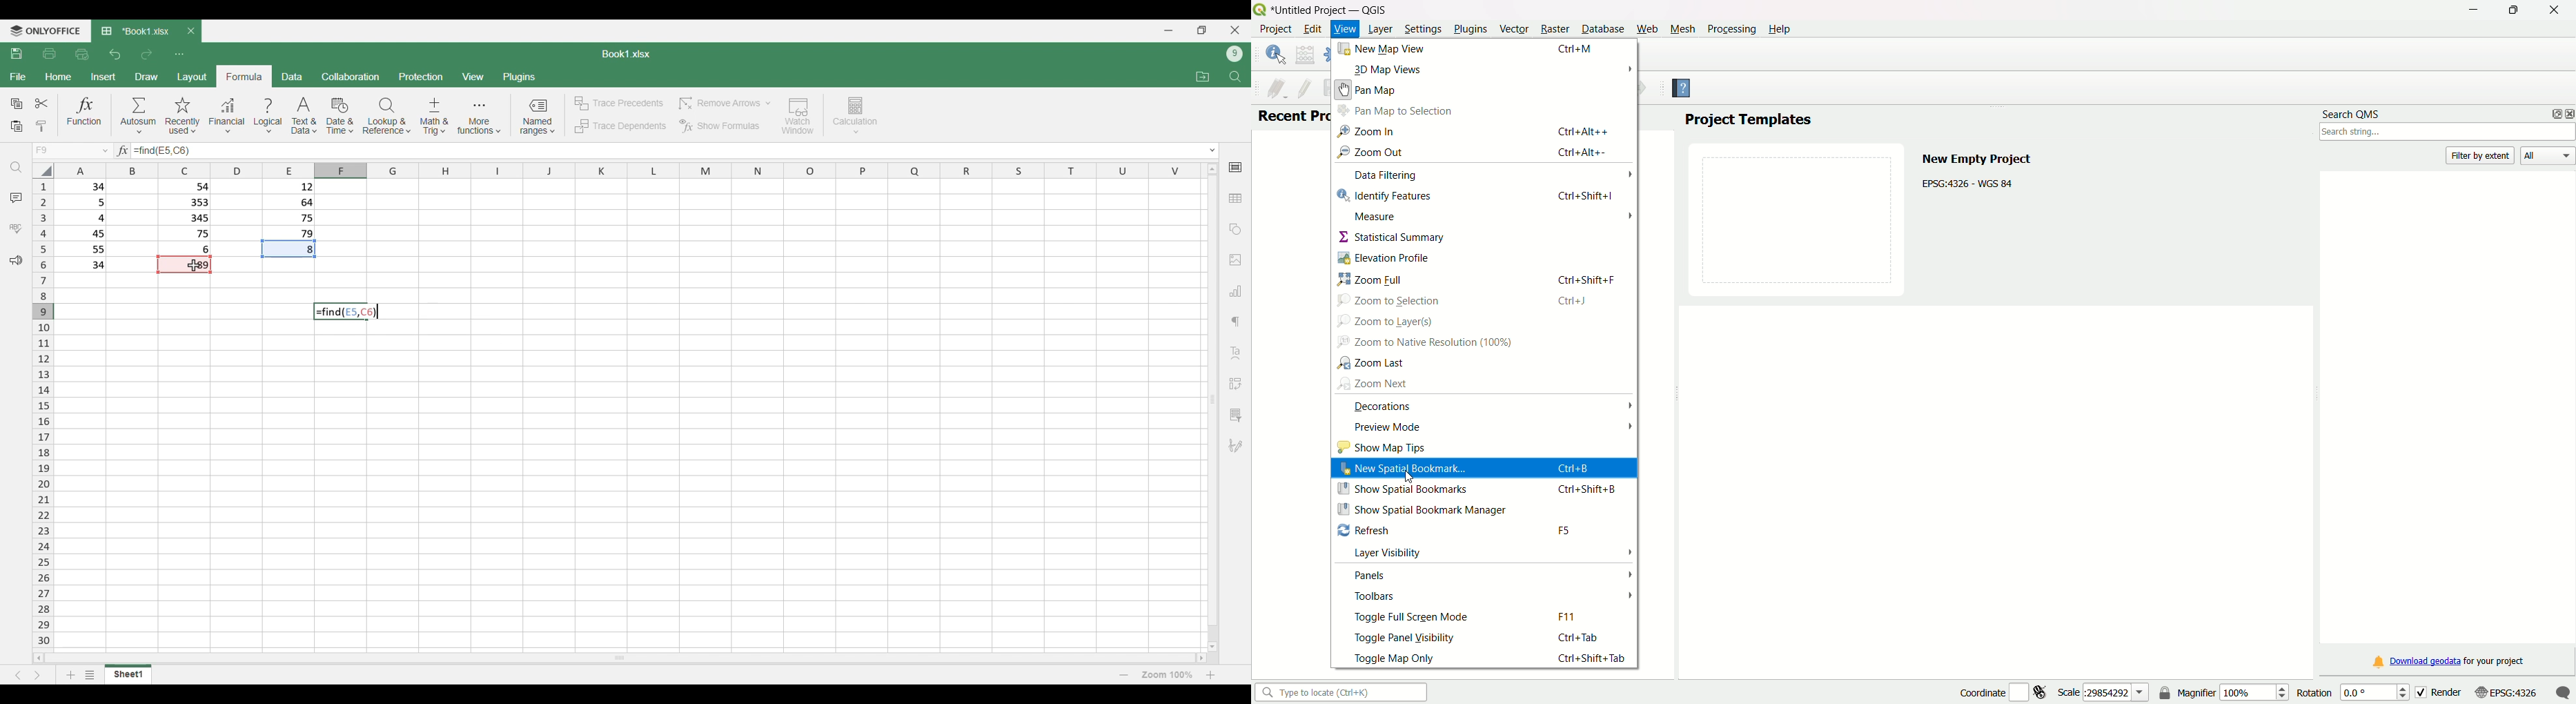  Describe the element at coordinates (58, 77) in the screenshot. I see `Home menu` at that location.